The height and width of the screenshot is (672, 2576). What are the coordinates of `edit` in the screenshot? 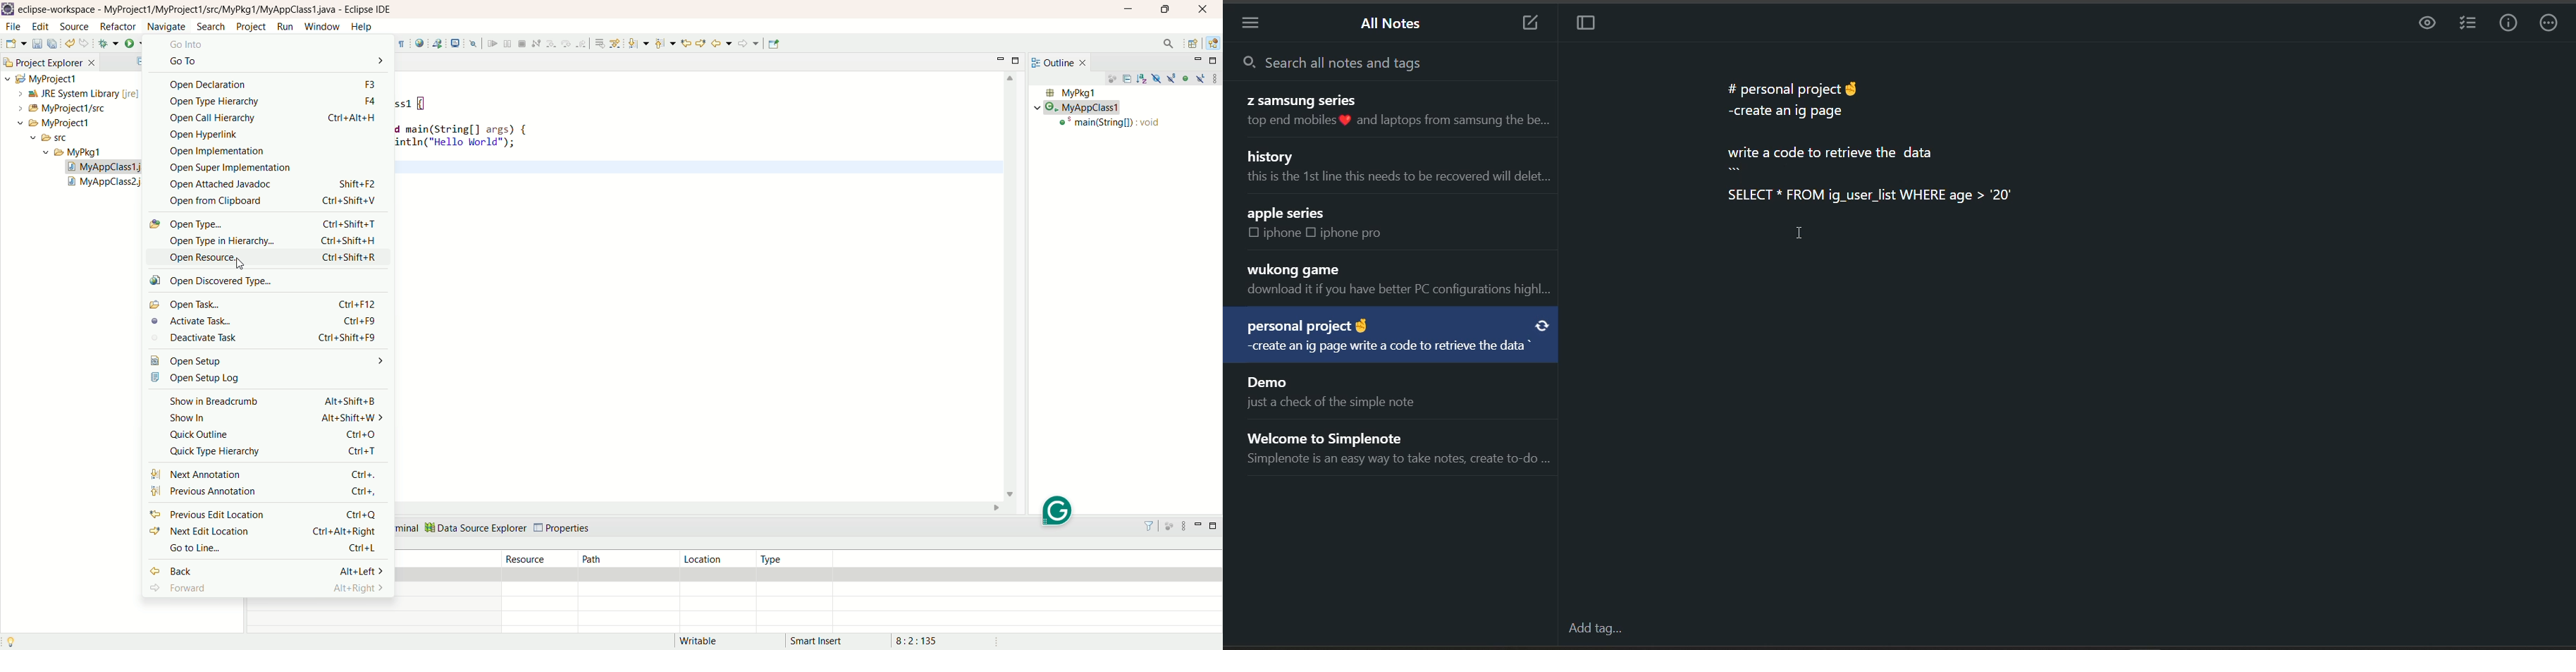 It's located at (40, 28).